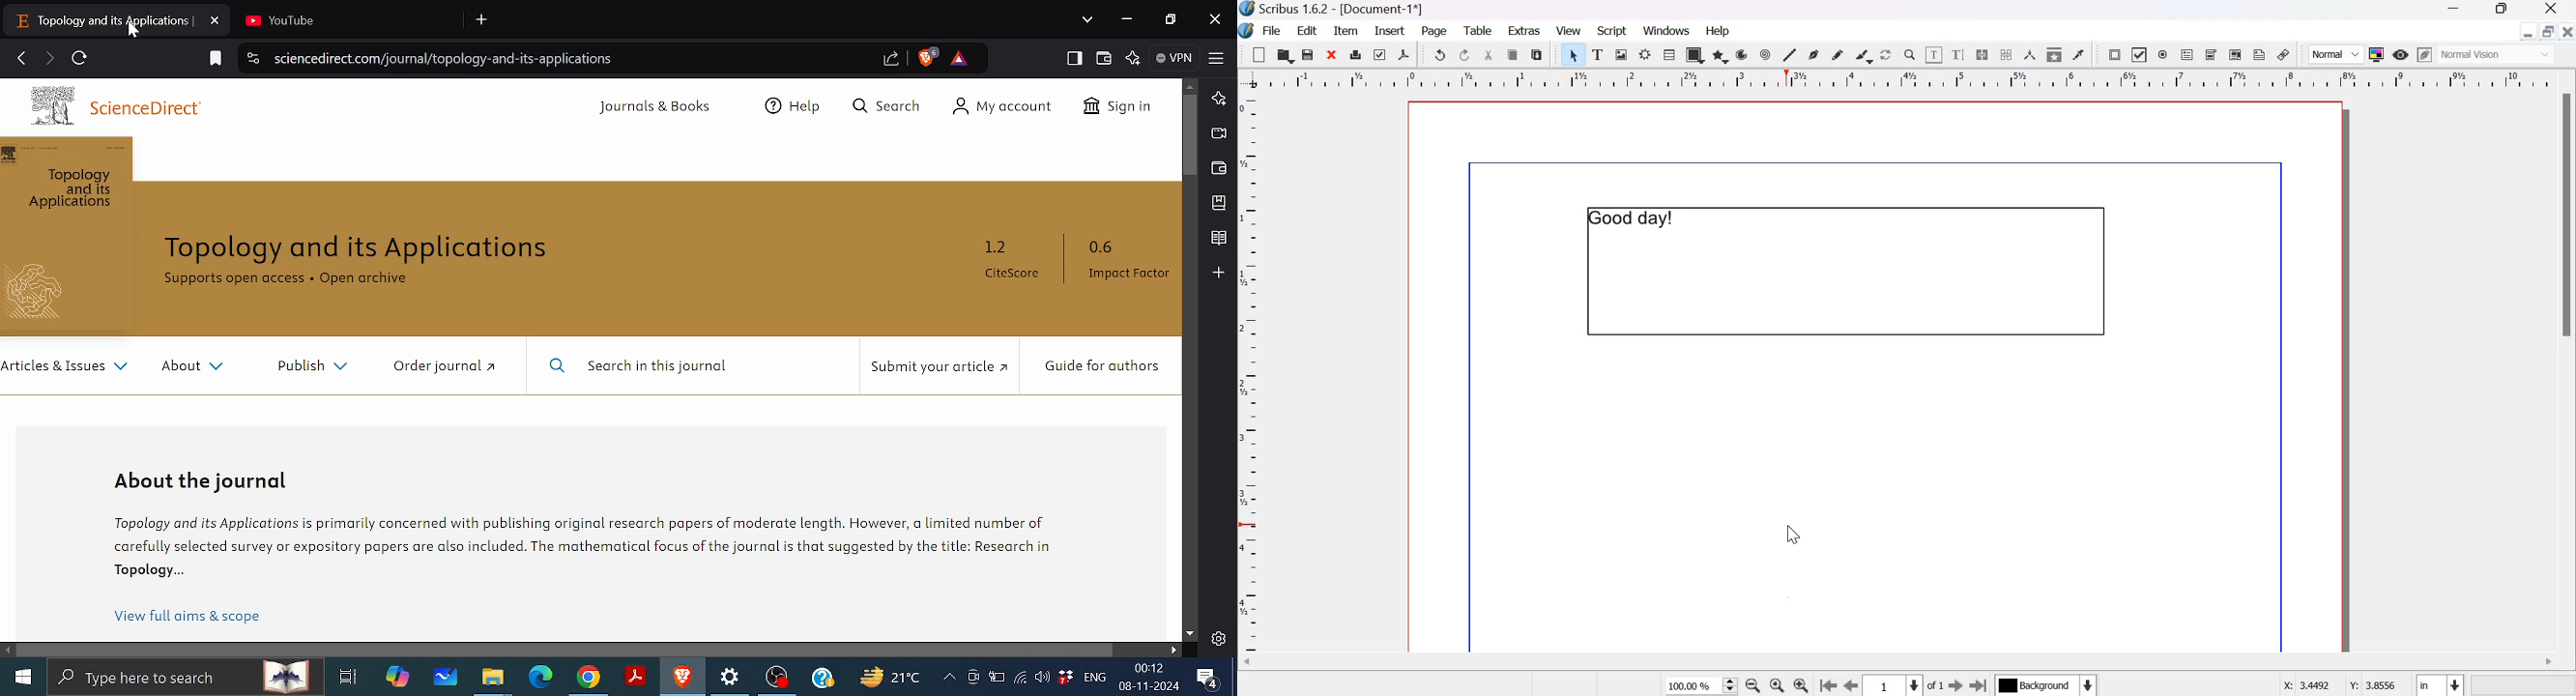 This screenshot has width=2576, height=700. Describe the element at coordinates (2371, 683) in the screenshot. I see `Y: 3.8556` at that location.